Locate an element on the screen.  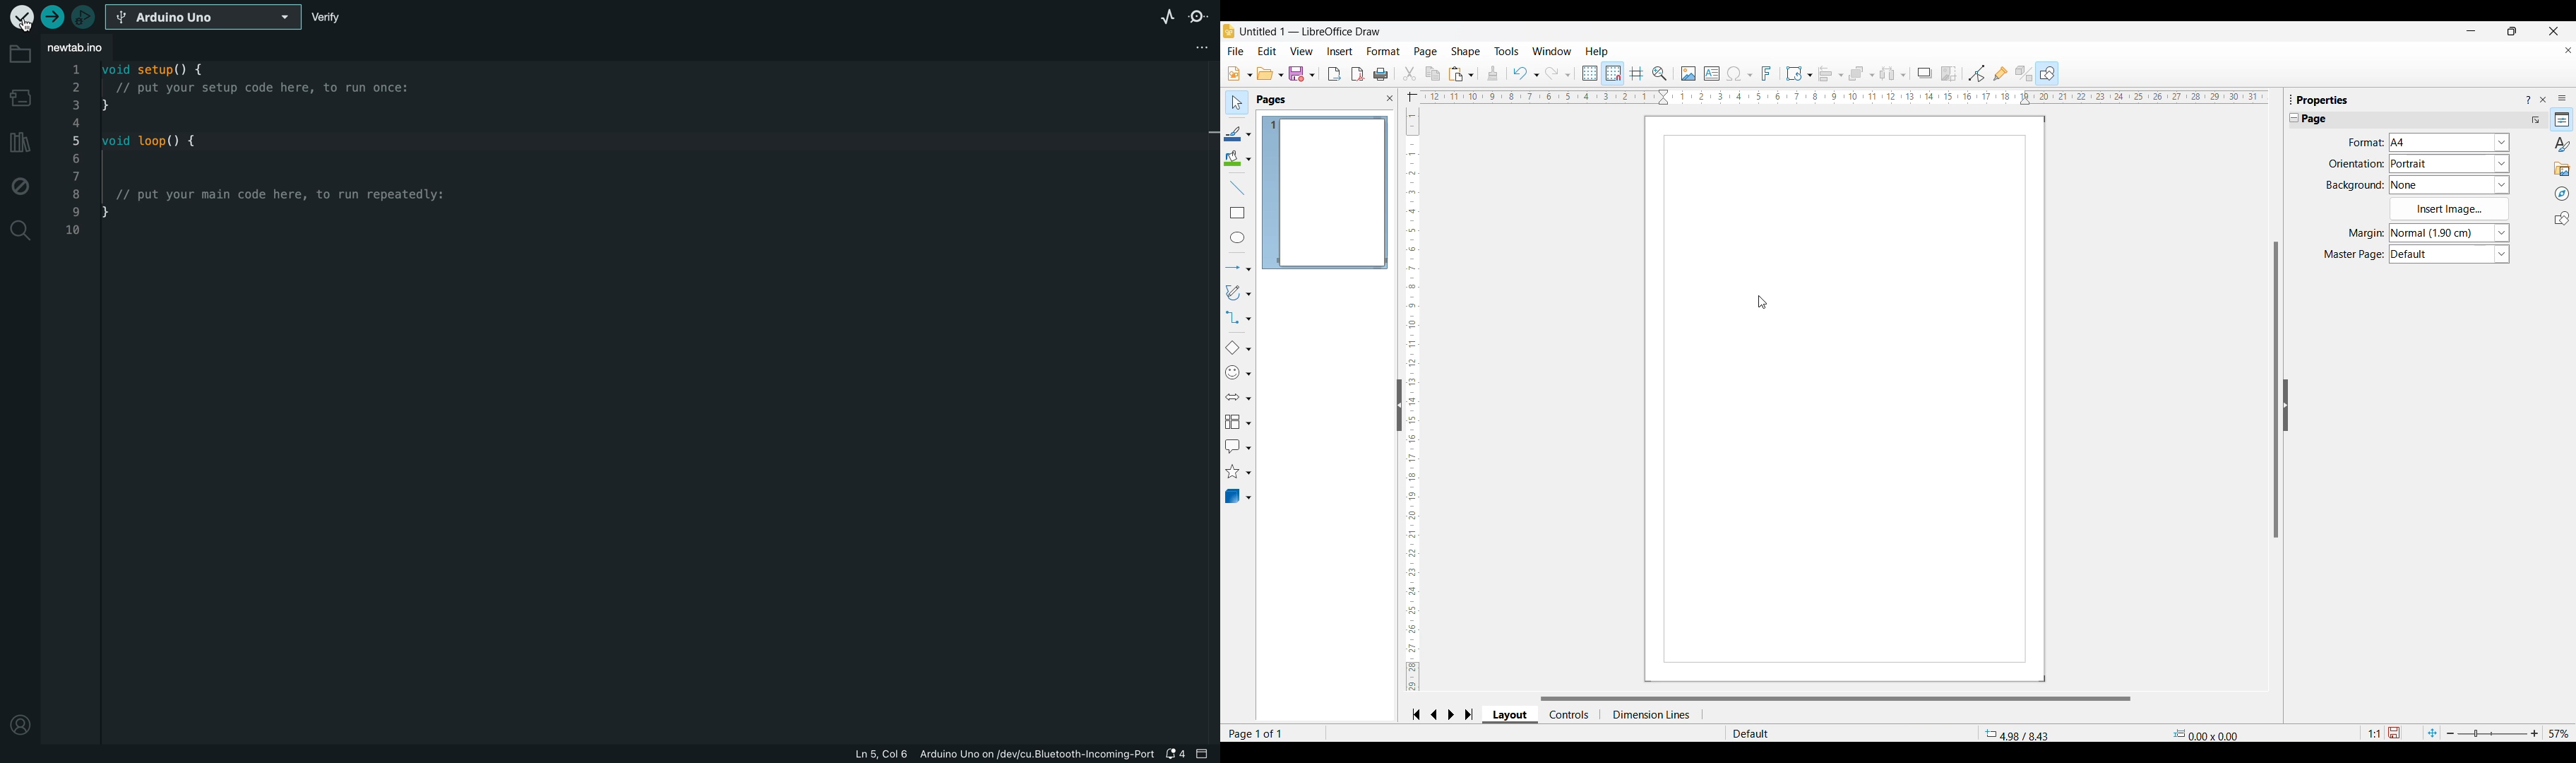
Select, current selection is located at coordinates (1237, 102).